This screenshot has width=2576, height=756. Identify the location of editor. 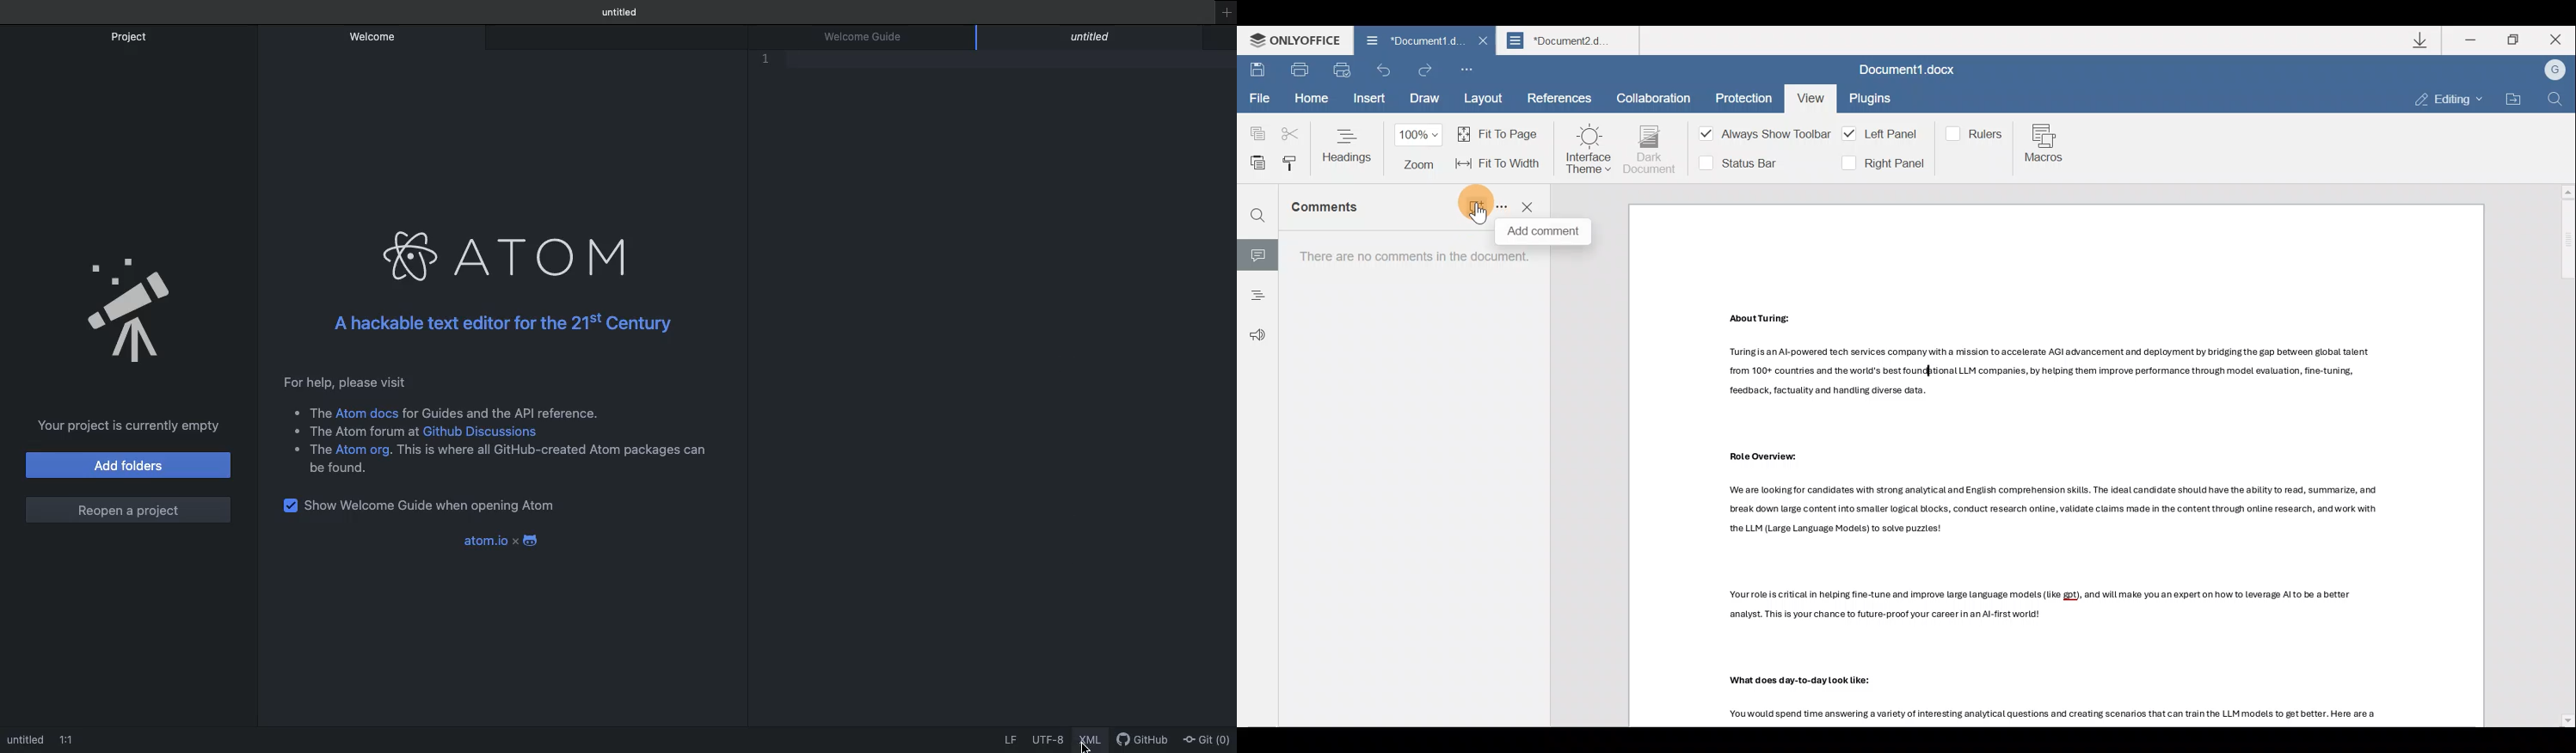
(1092, 39).